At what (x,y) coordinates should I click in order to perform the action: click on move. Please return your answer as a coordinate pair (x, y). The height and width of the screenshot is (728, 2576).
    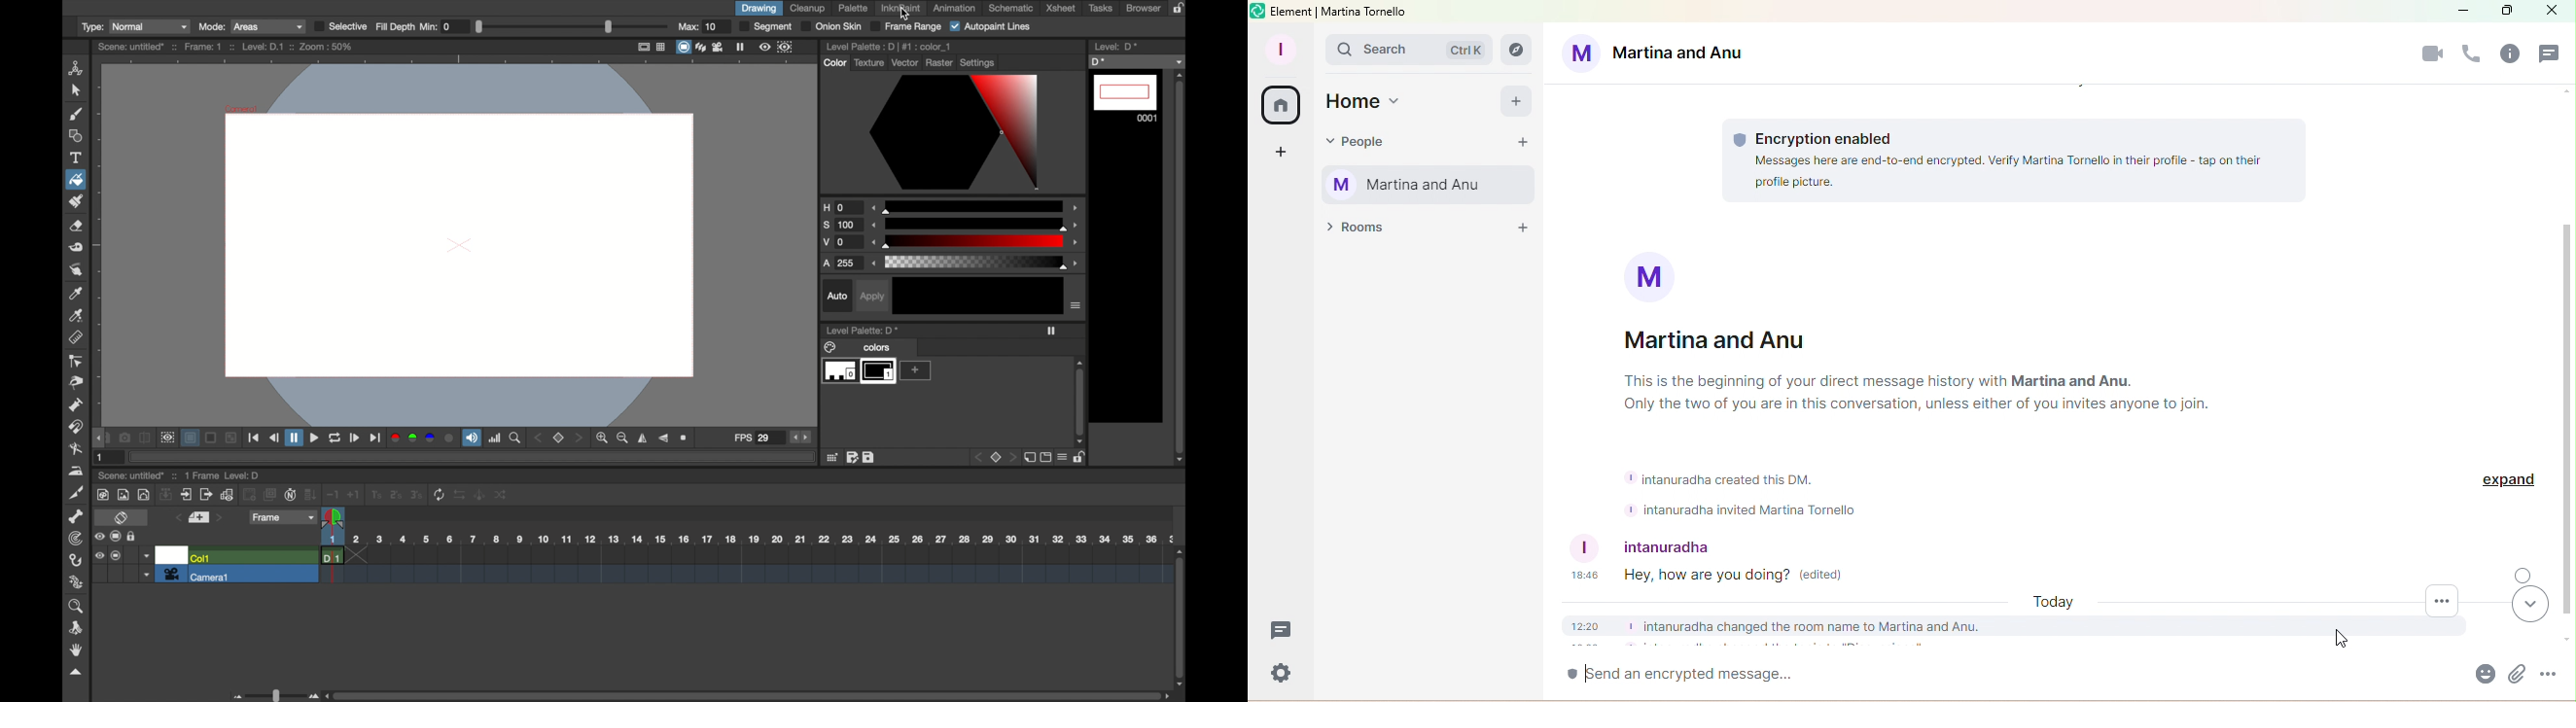
    Looking at the image, I should click on (187, 495).